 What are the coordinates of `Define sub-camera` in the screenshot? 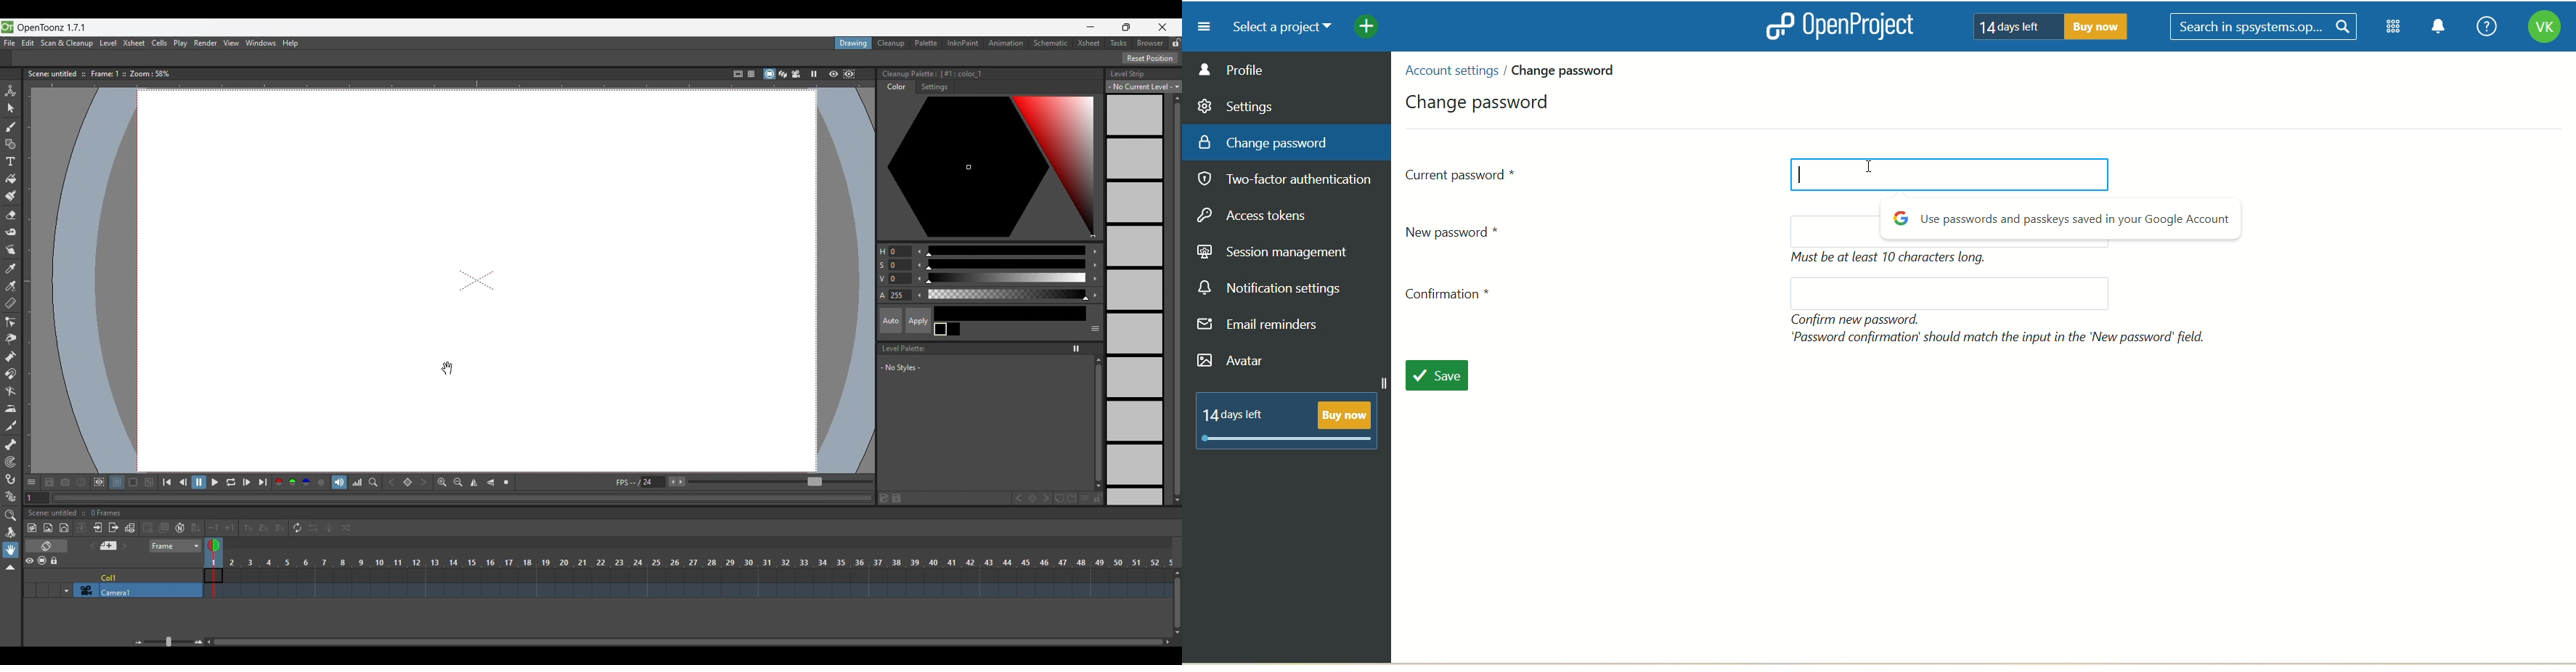 It's located at (99, 482).